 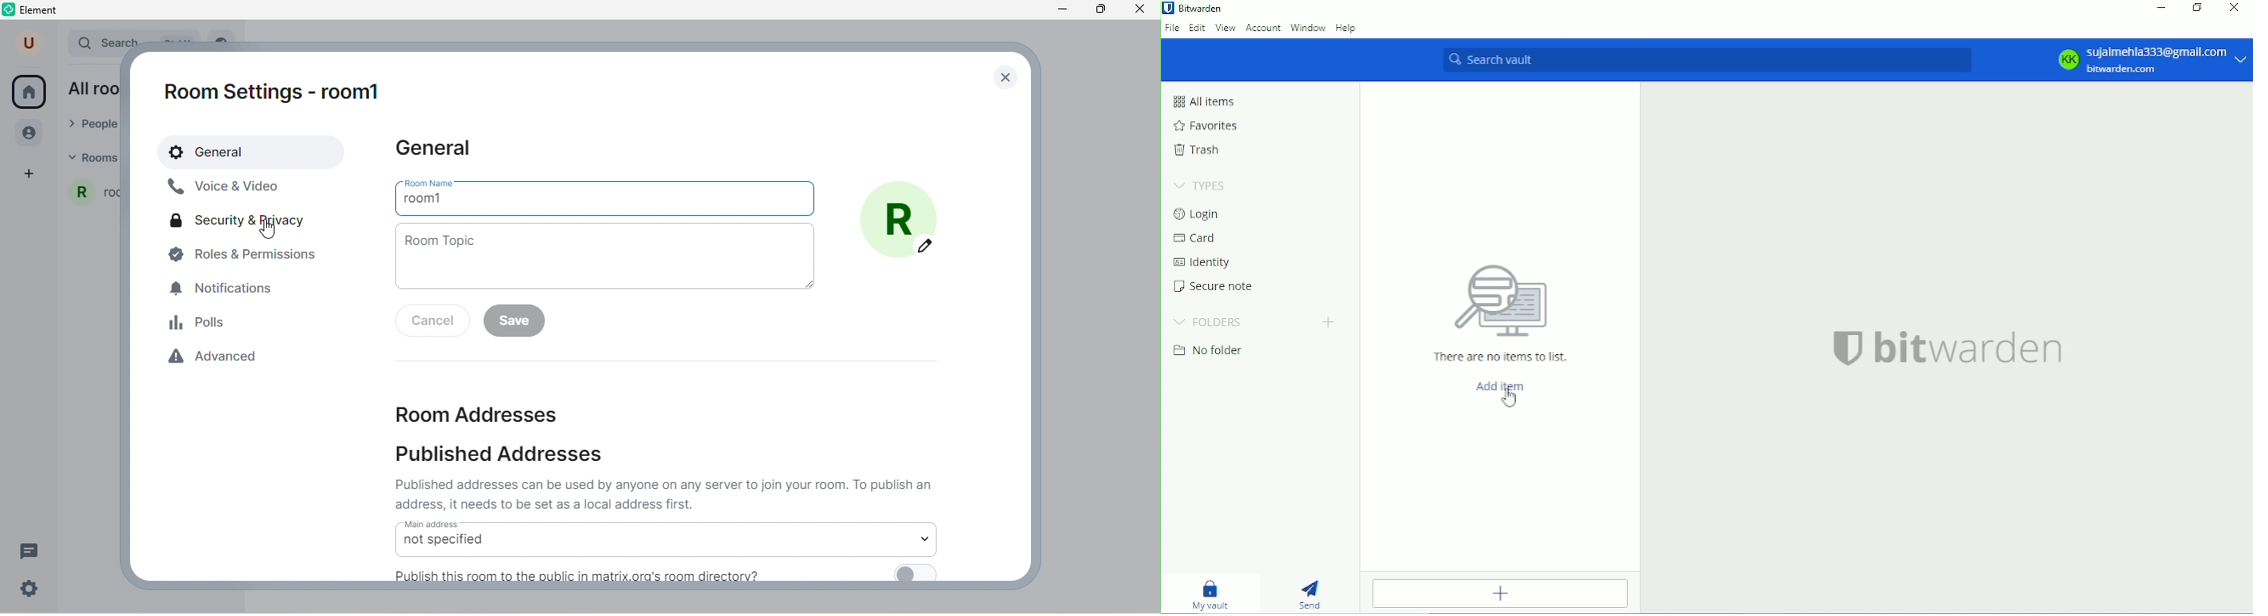 I want to click on Folders, so click(x=1211, y=320).